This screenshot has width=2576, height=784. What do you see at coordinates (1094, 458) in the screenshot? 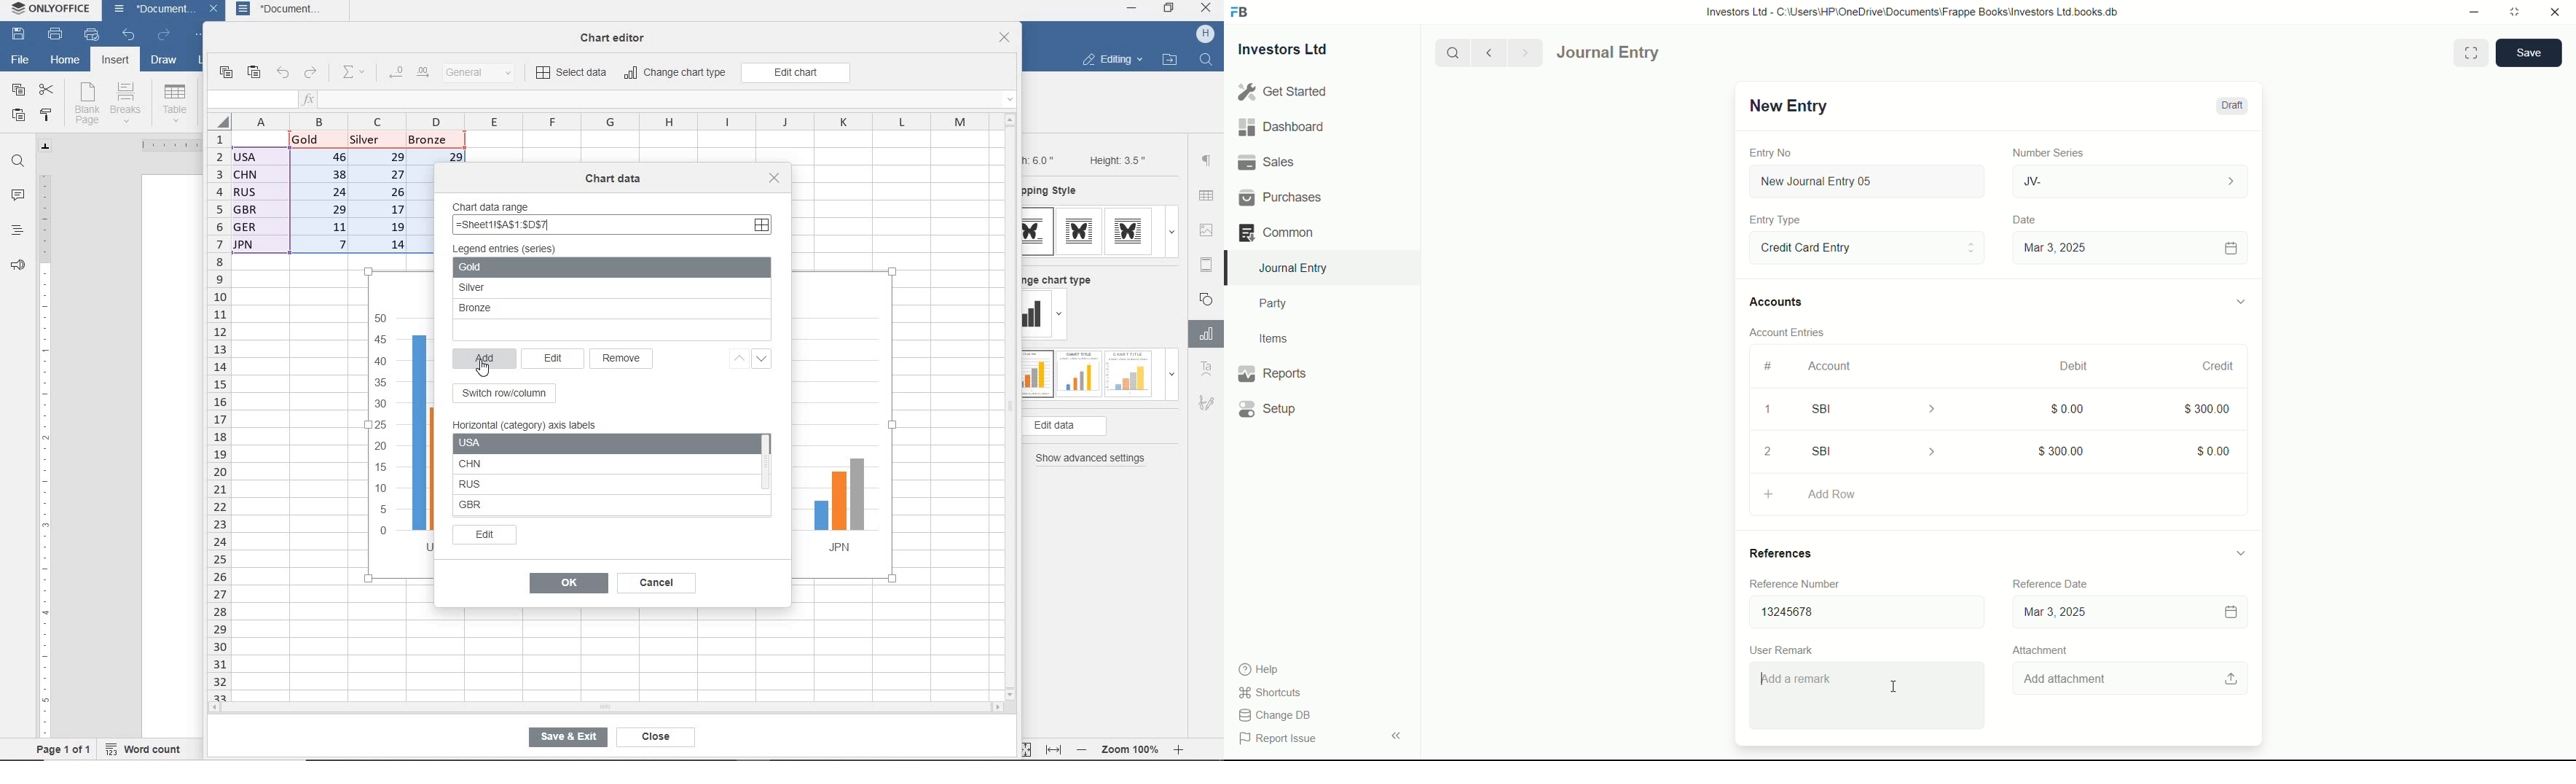
I see `show advanced settings` at bounding box center [1094, 458].